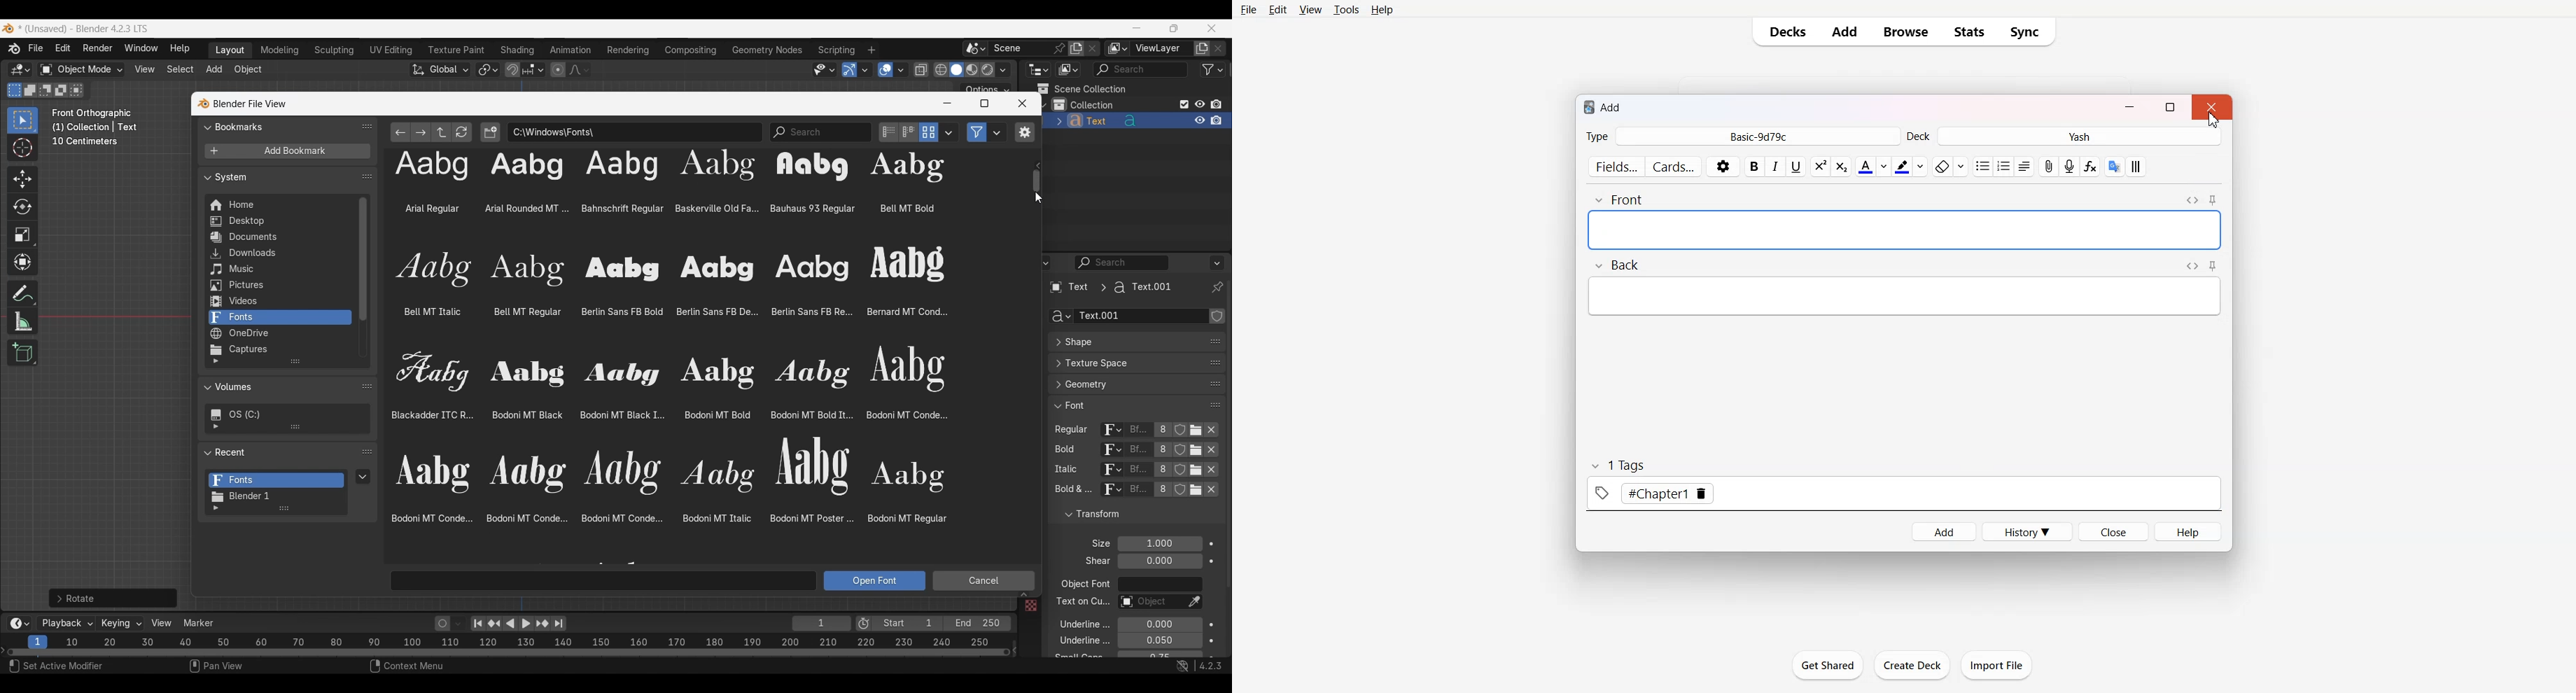 The image size is (2576, 700). What do you see at coordinates (900, 70) in the screenshot?
I see `Overlays` at bounding box center [900, 70].